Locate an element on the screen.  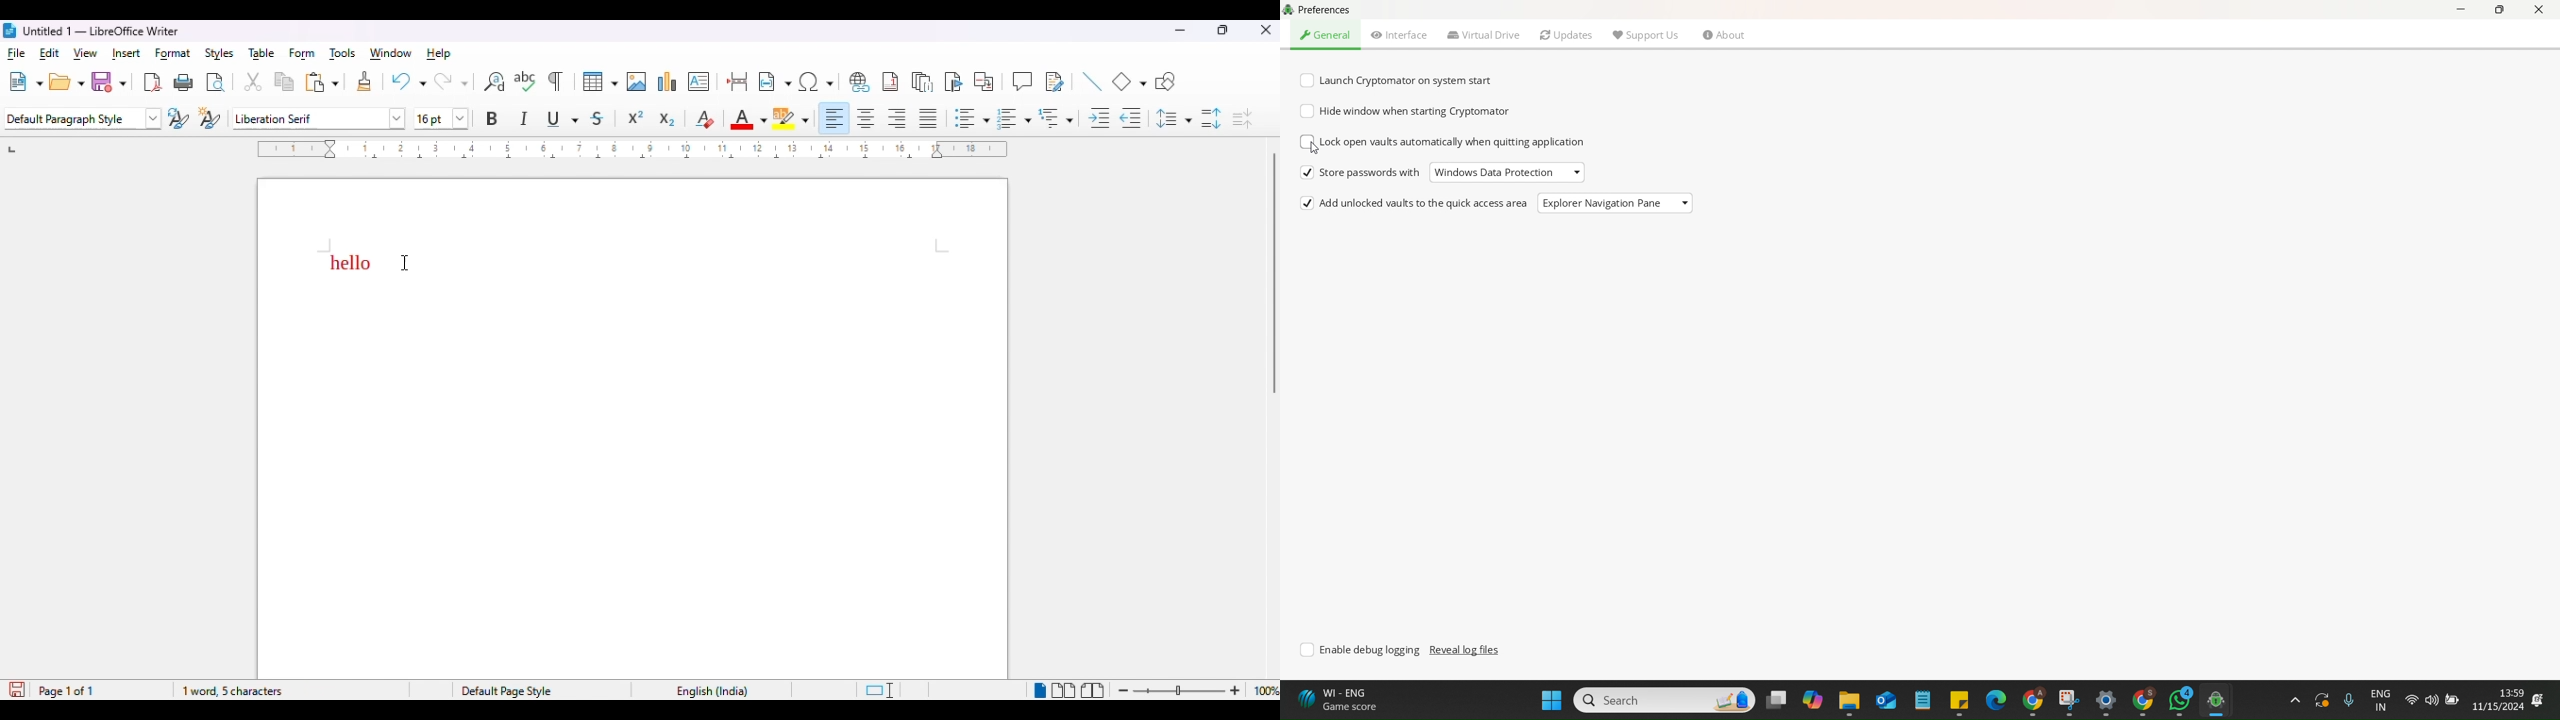
insert table is located at coordinates (600, 82).